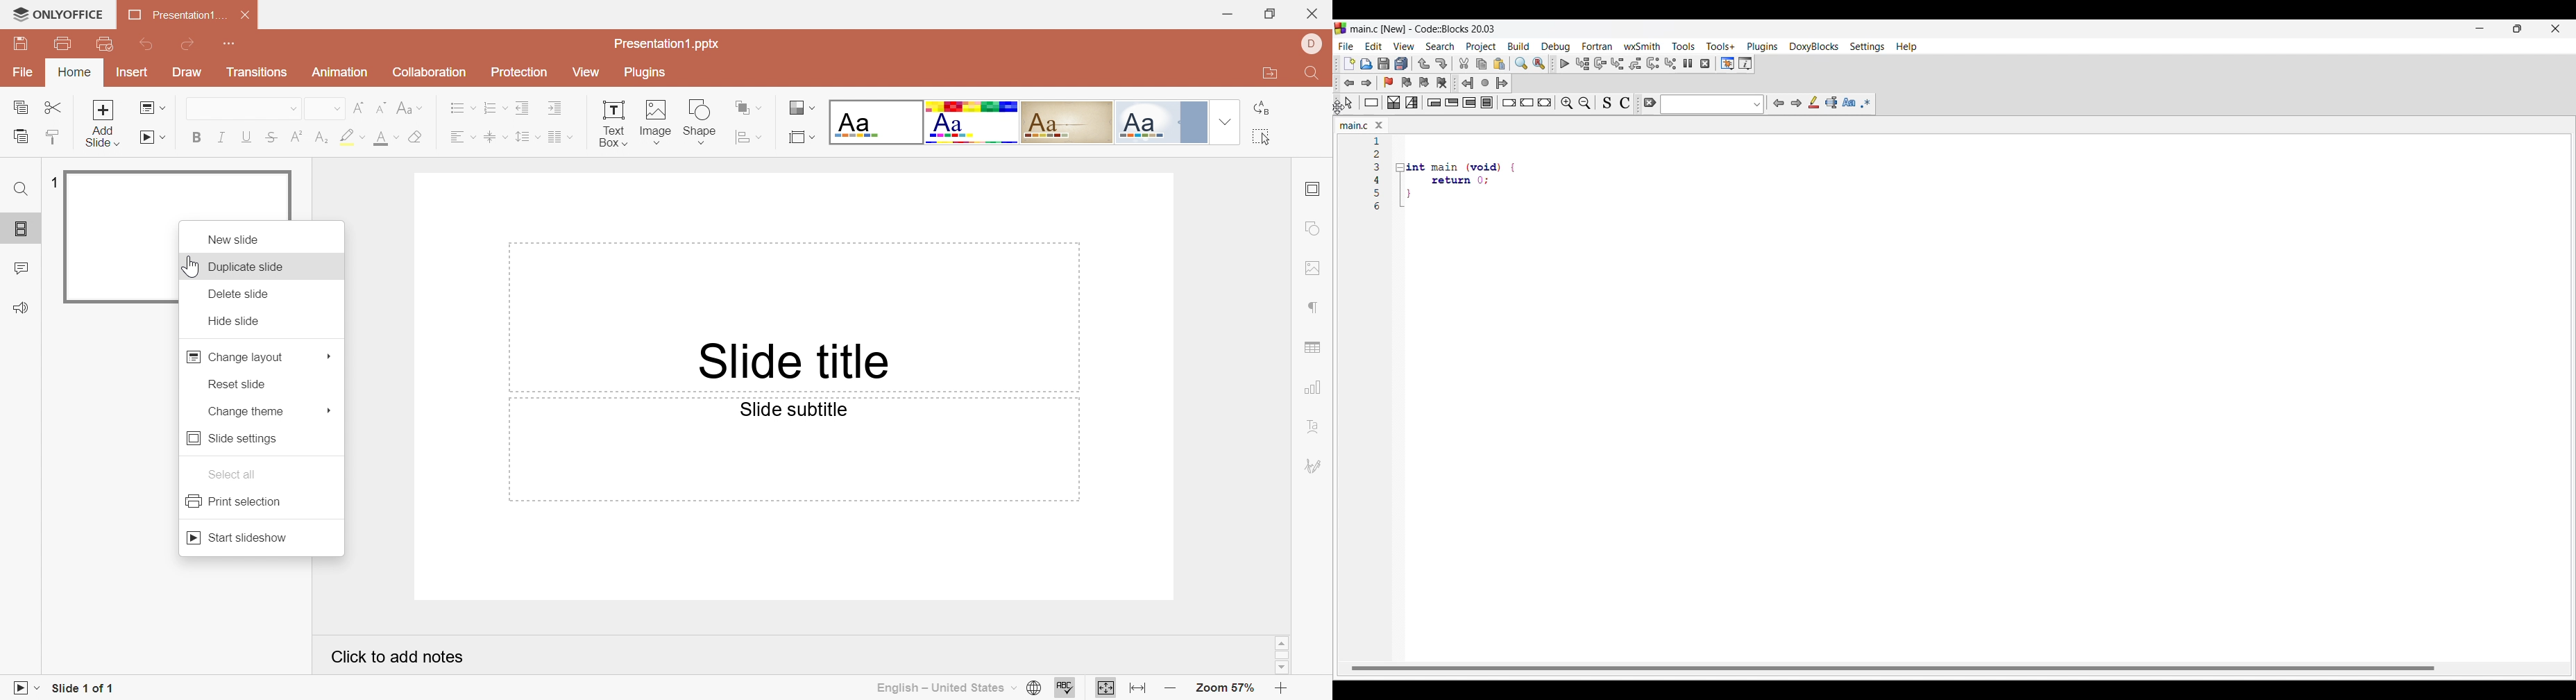 The image size is (2576, 700). I want to click on Use regex, so click(1866, 103).